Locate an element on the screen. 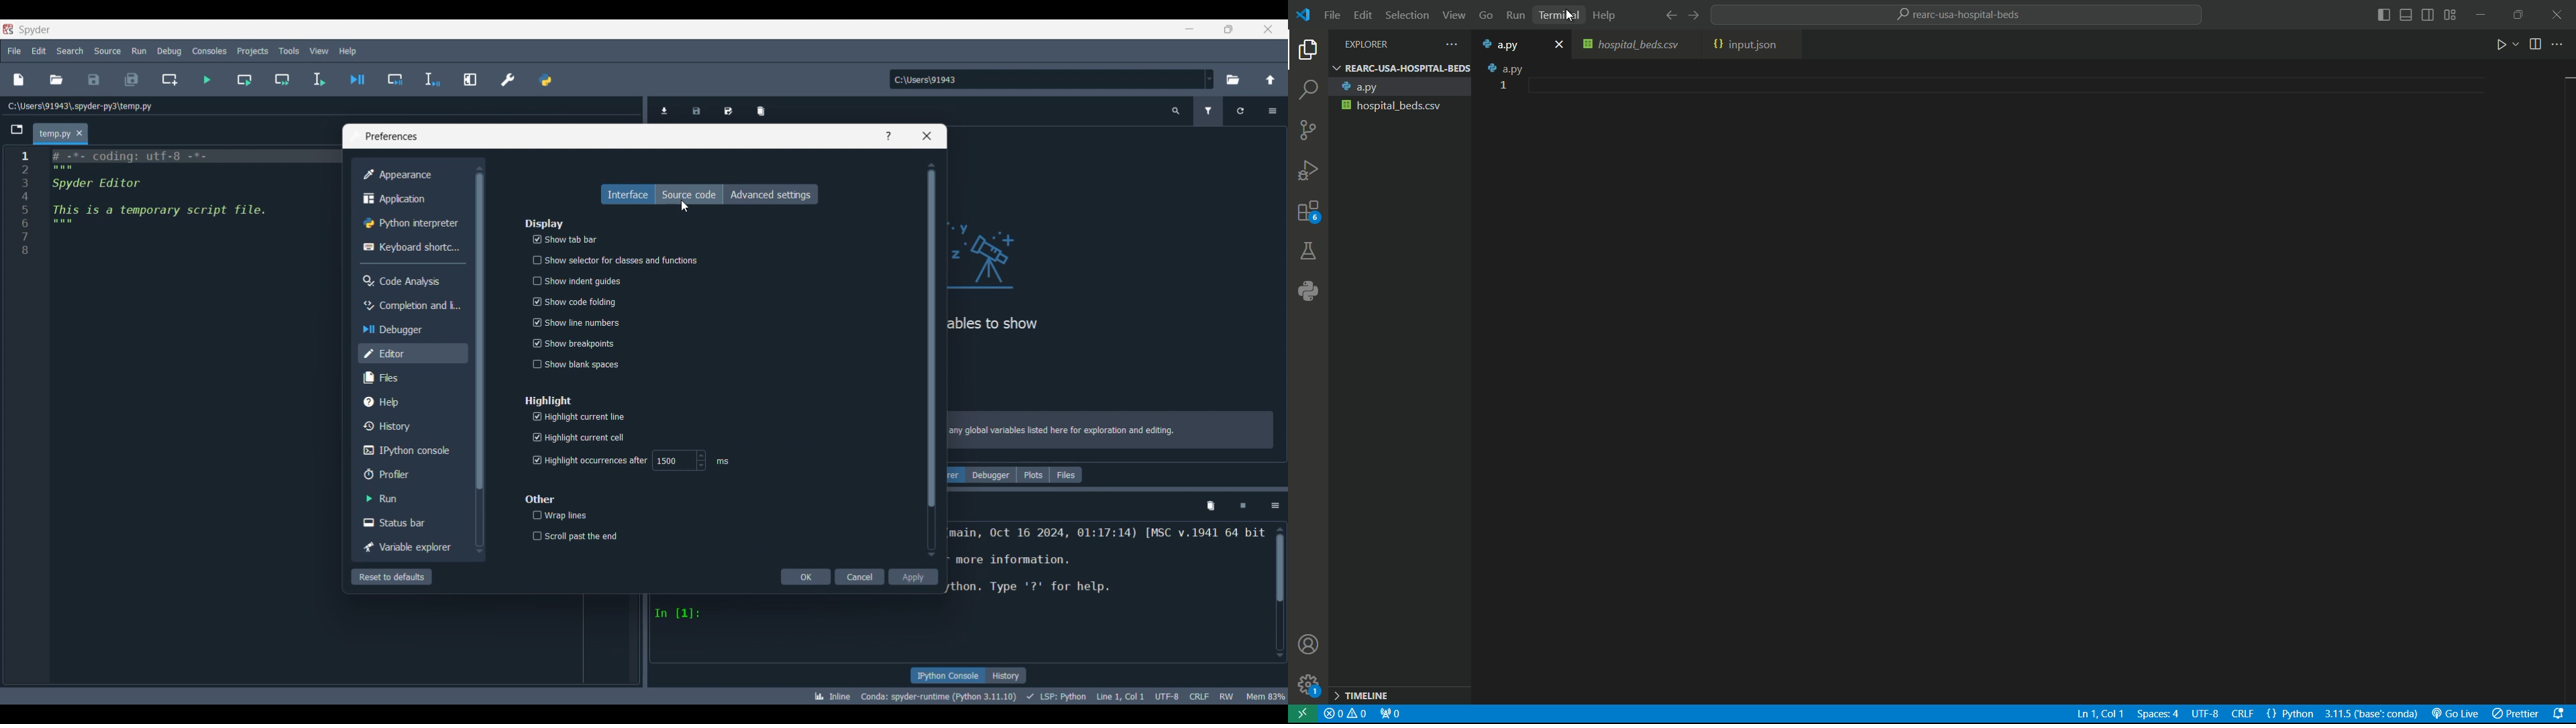 This screenshot has height=728, width=2576. account is located at coordinates (1310, 645).